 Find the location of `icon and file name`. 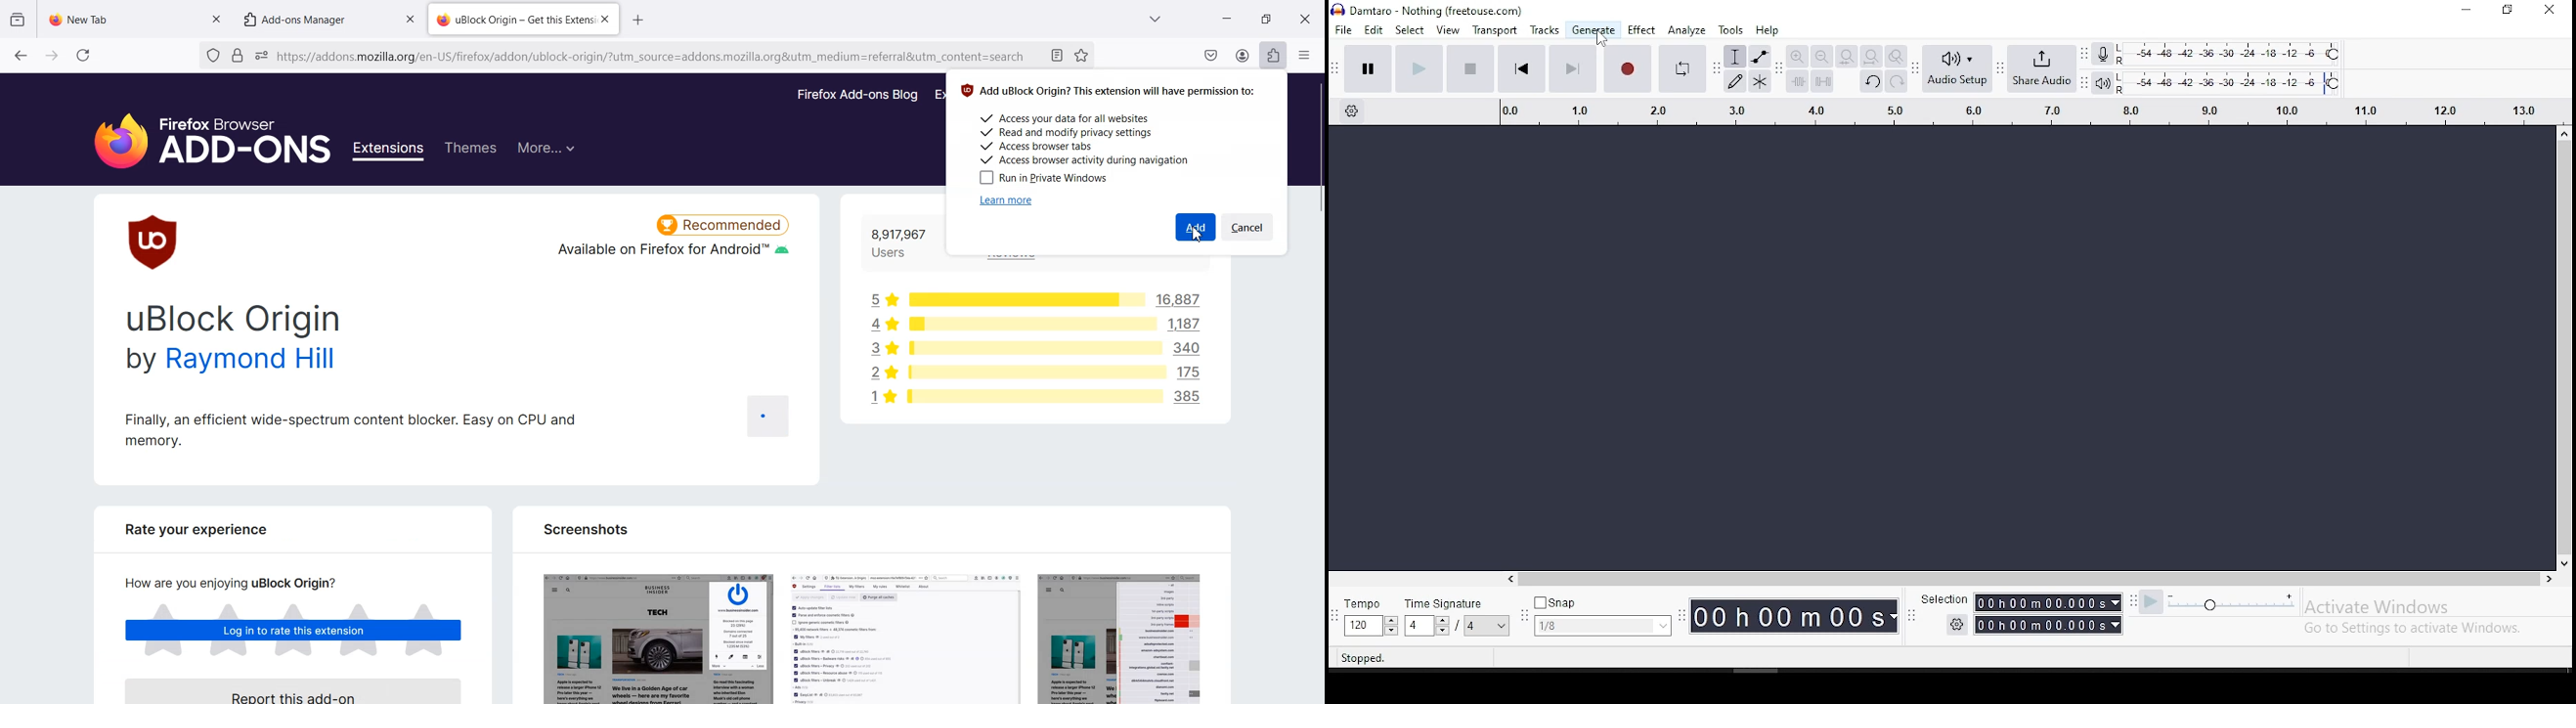

icon and file name is located at coordinates (1434, 11).